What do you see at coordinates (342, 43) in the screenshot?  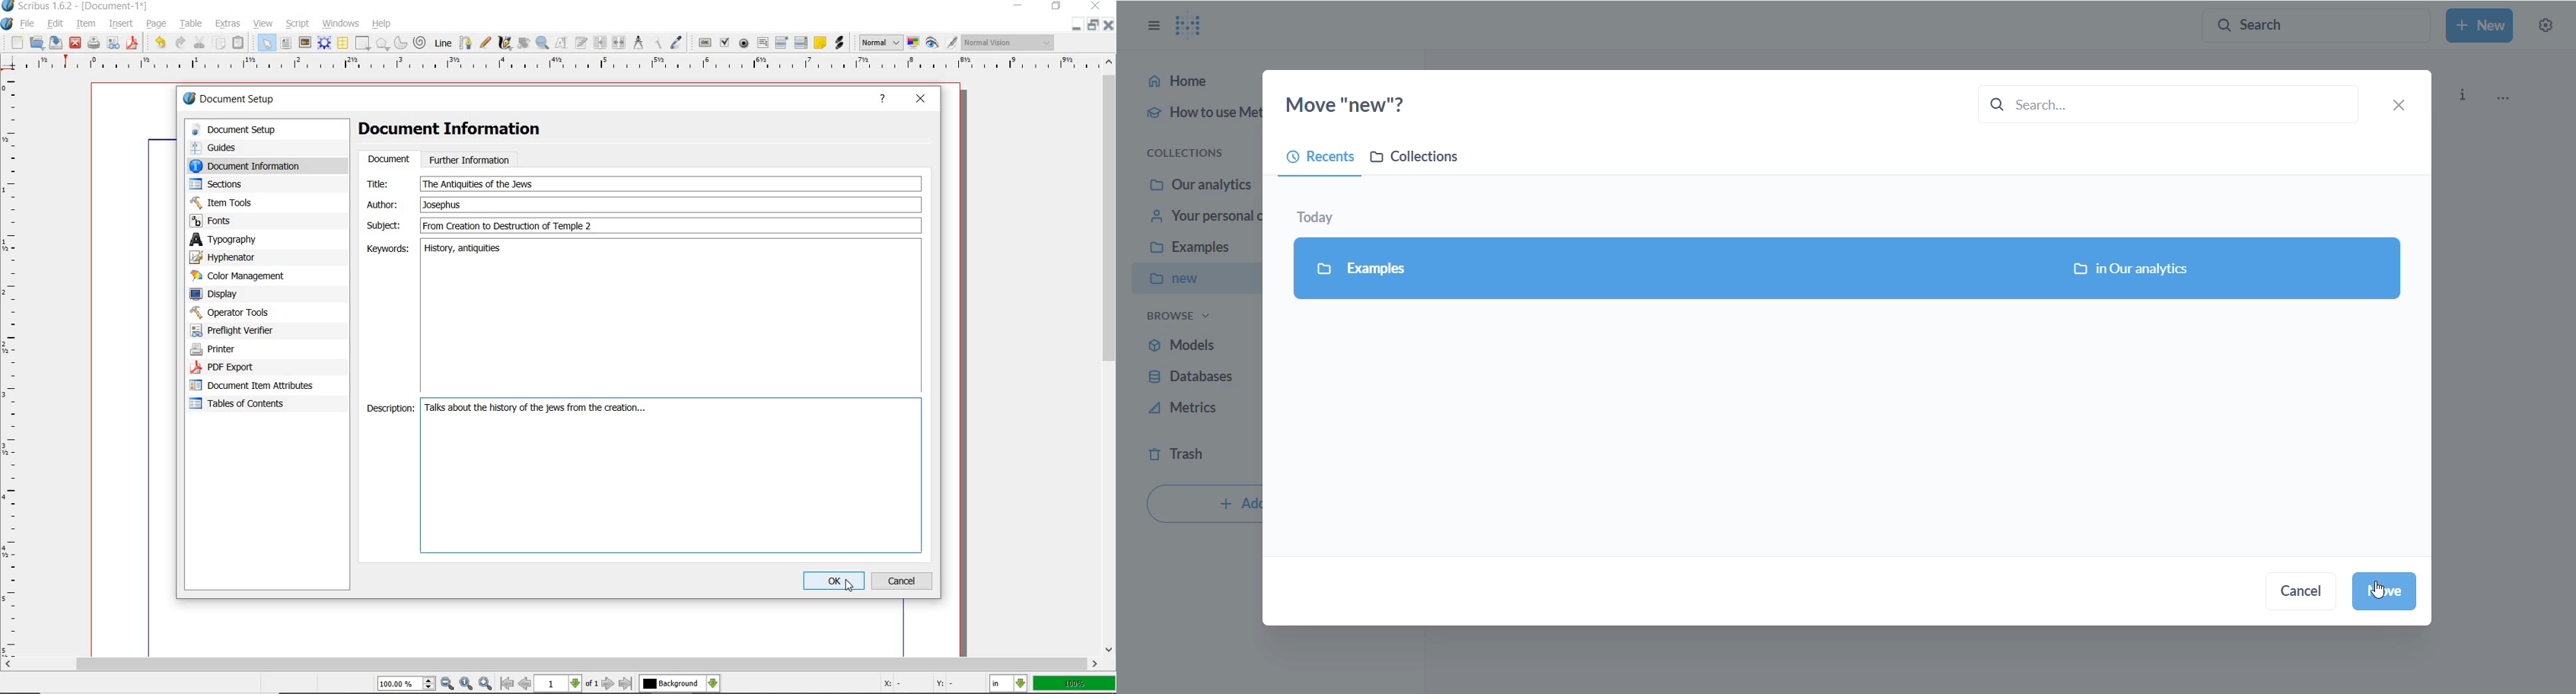 I see `table` at bounding box center [342, 43].